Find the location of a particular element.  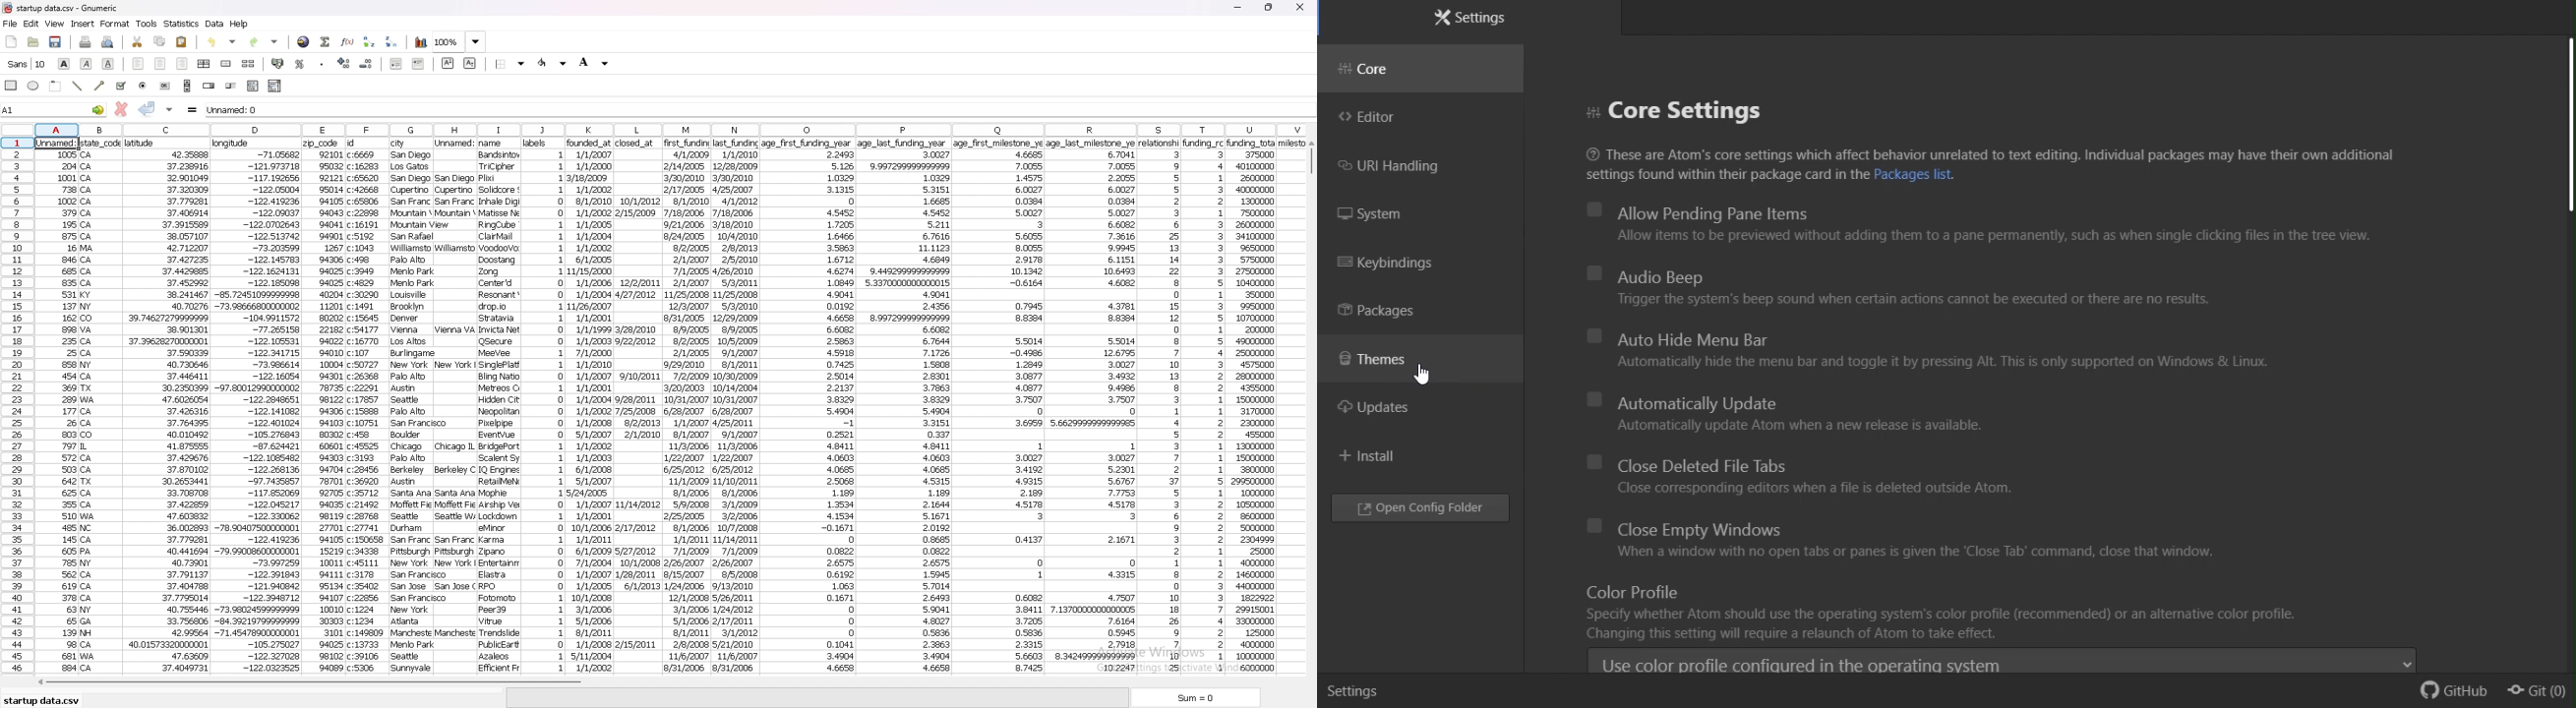

foreground is located at coordinates (554, 63).